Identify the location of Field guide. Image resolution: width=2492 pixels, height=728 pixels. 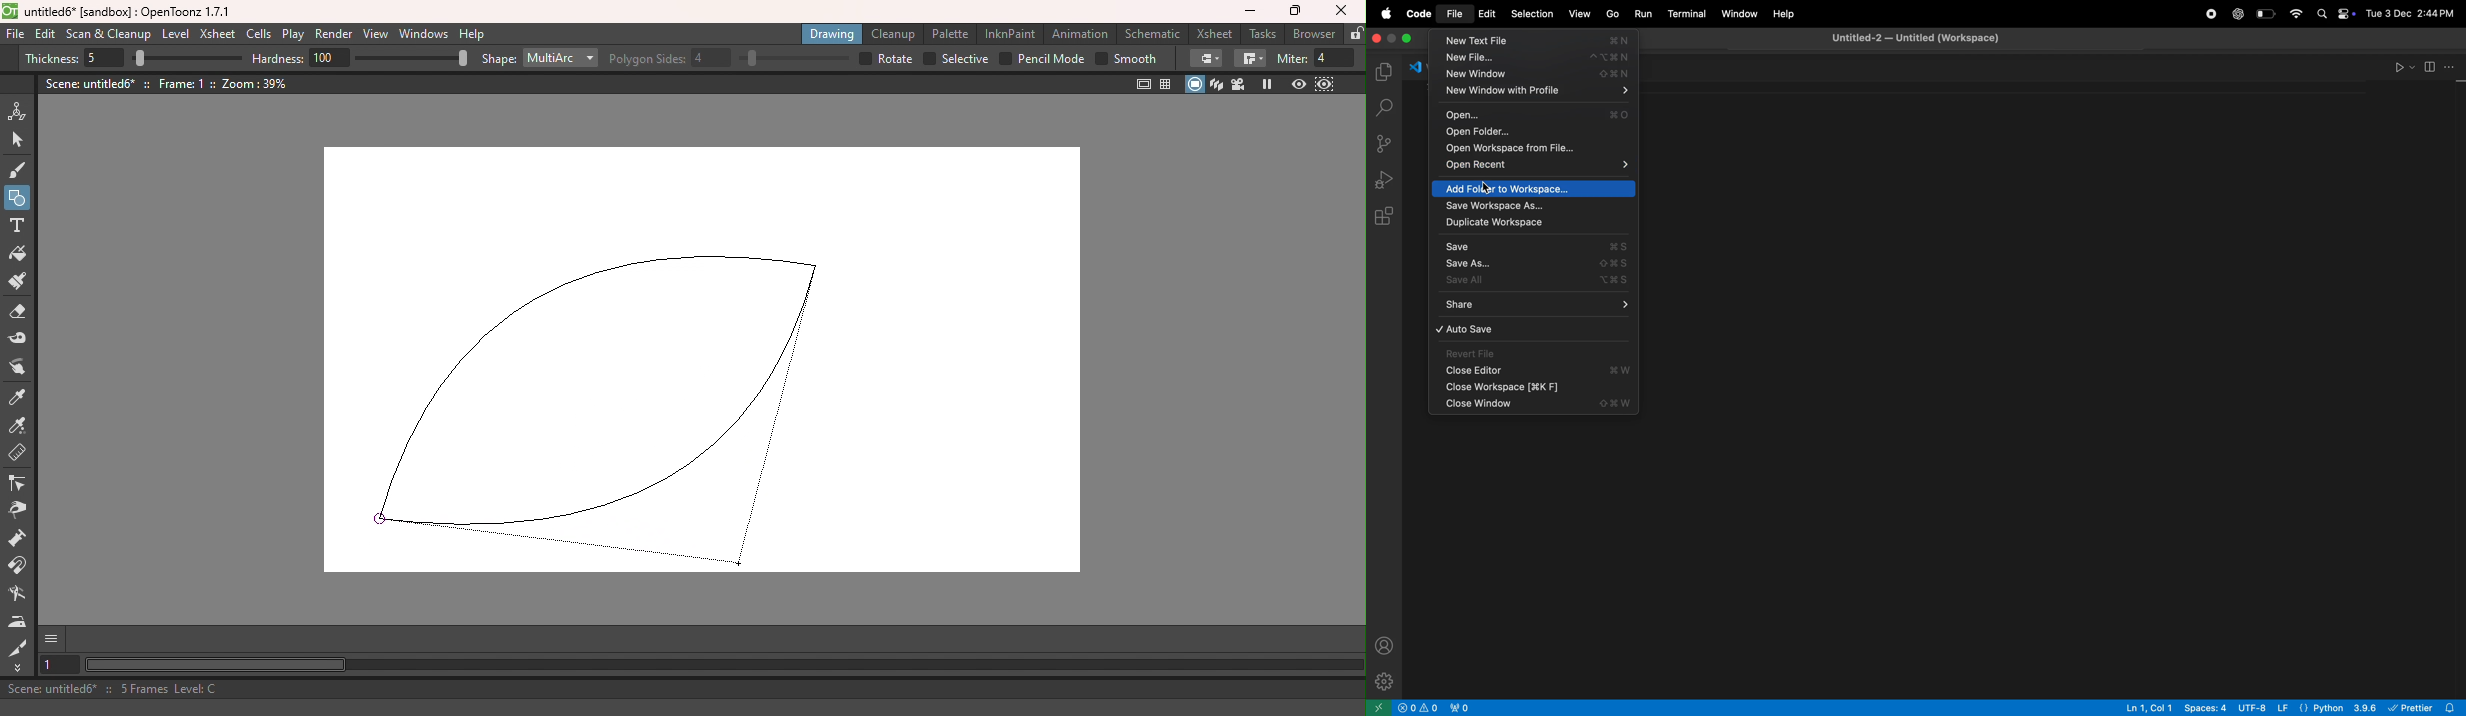
(1168, 85).